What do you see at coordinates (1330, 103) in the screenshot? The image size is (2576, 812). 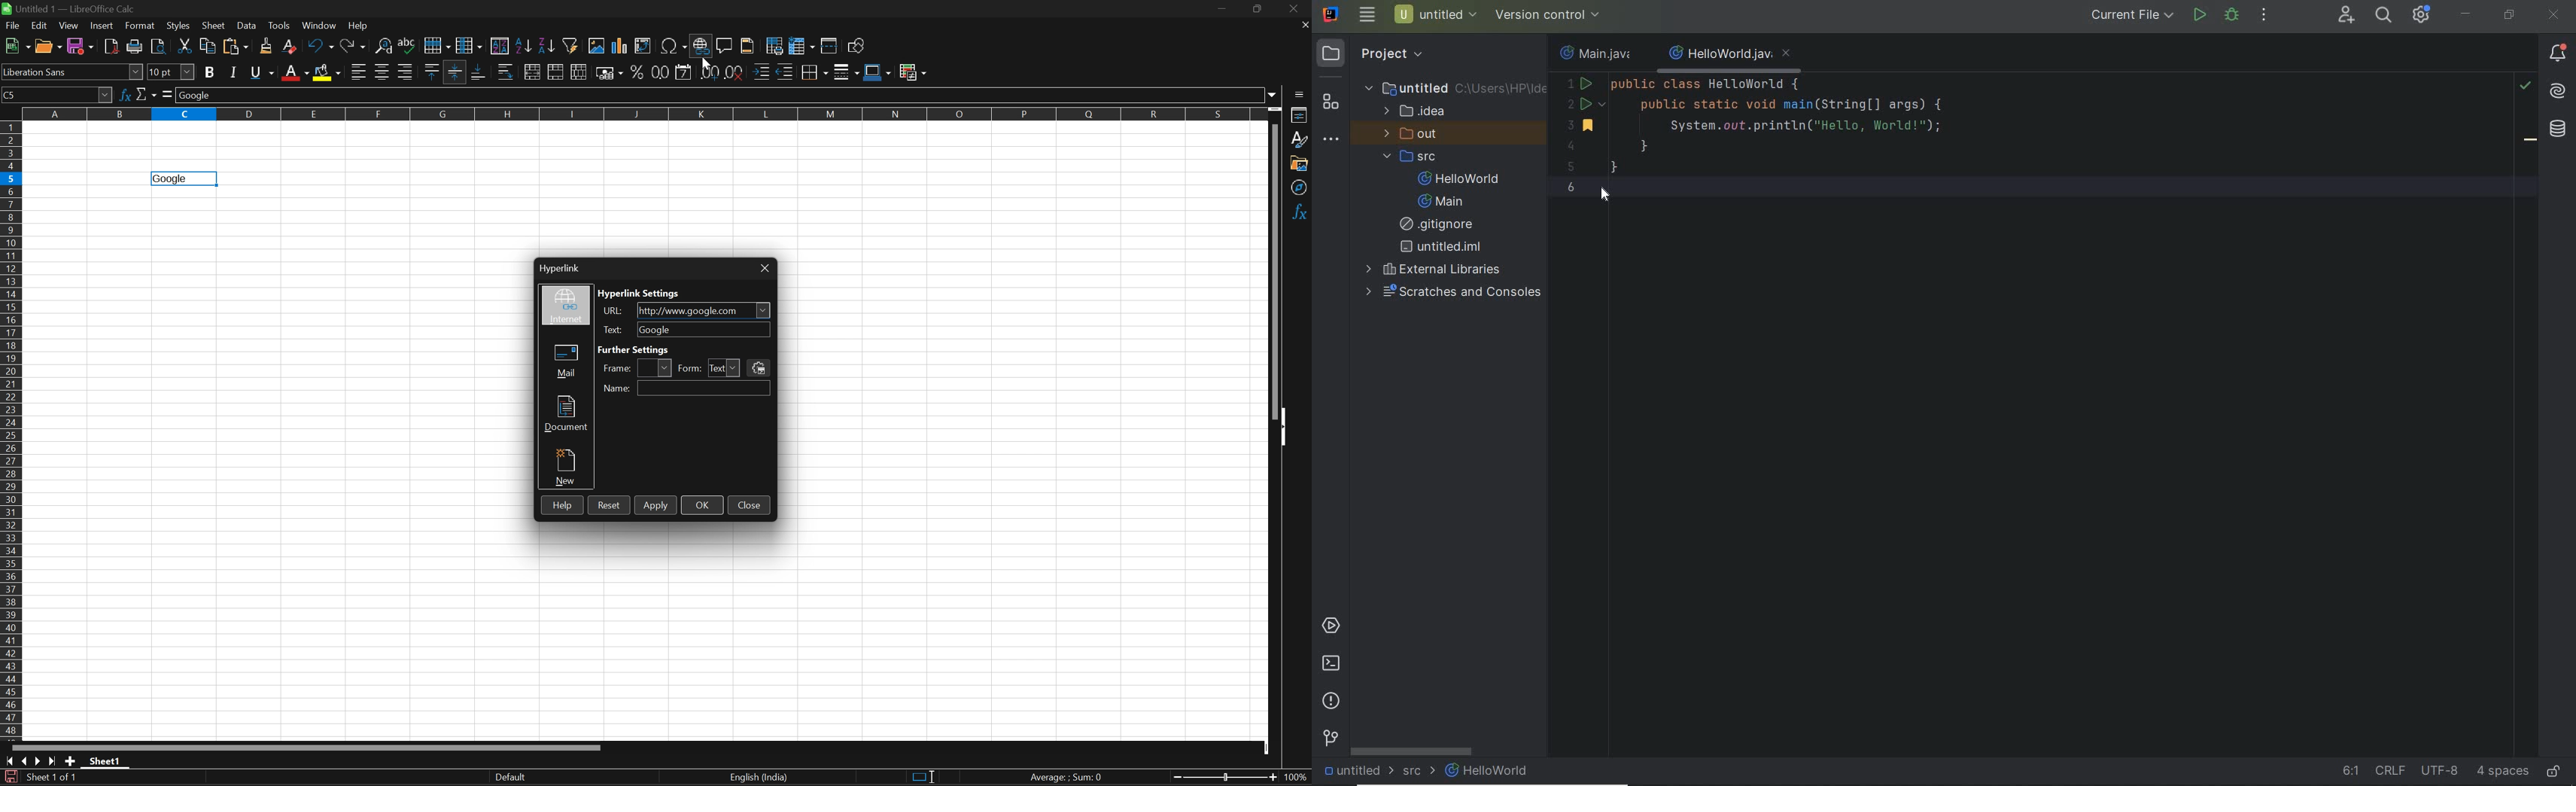 I see `structure` at bounding box center [1330, 103].